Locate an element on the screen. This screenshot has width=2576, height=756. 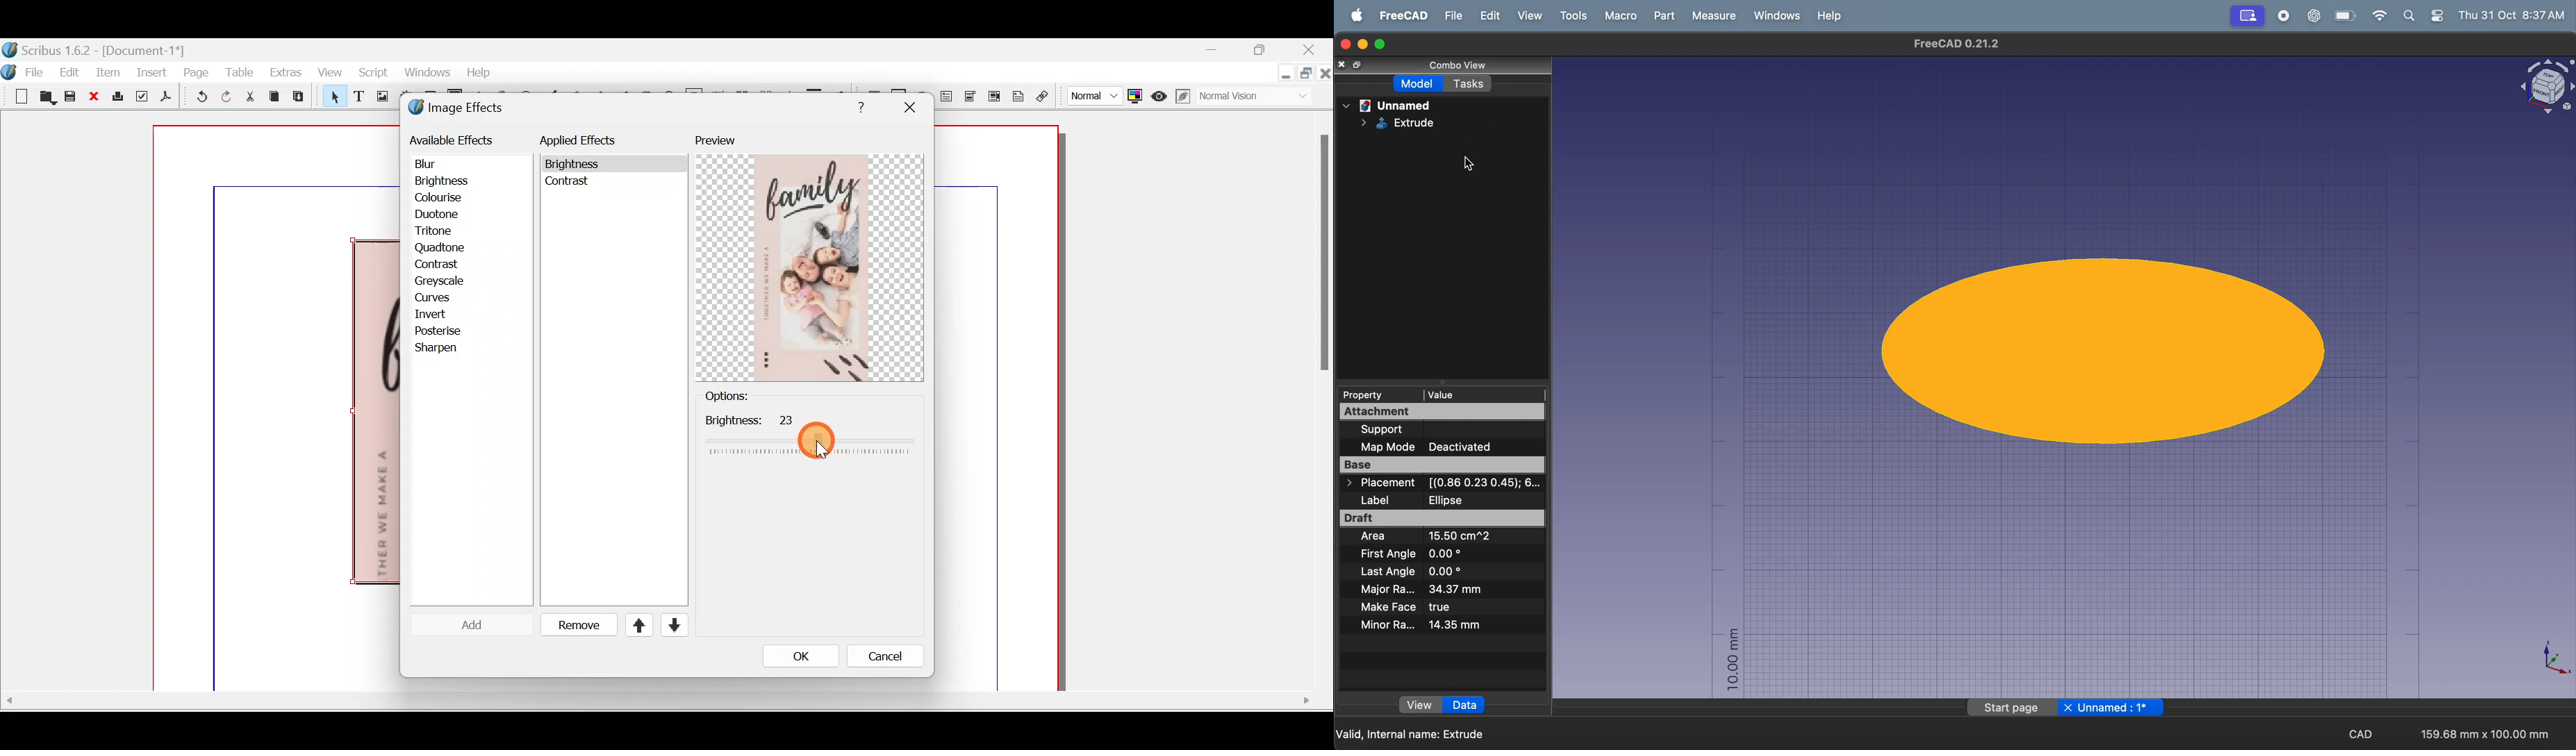
object title is located at coordinates (2533, 88).